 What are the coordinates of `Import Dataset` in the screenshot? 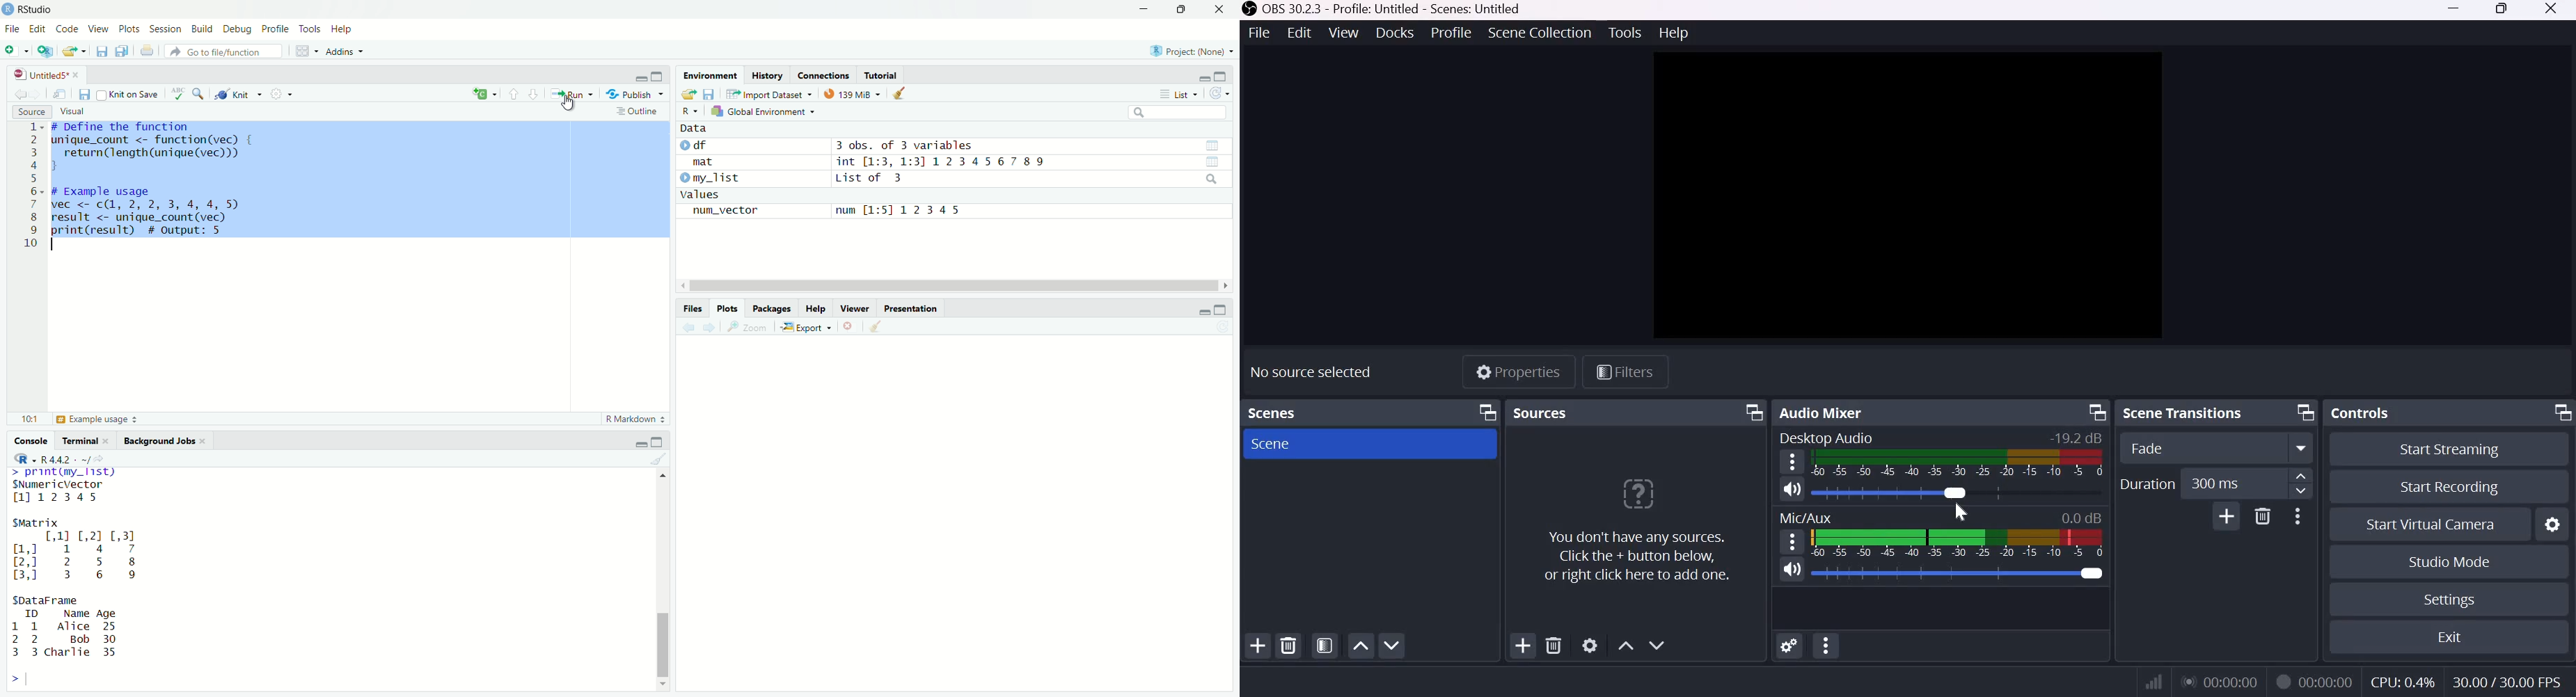 It's located at (768, 94).